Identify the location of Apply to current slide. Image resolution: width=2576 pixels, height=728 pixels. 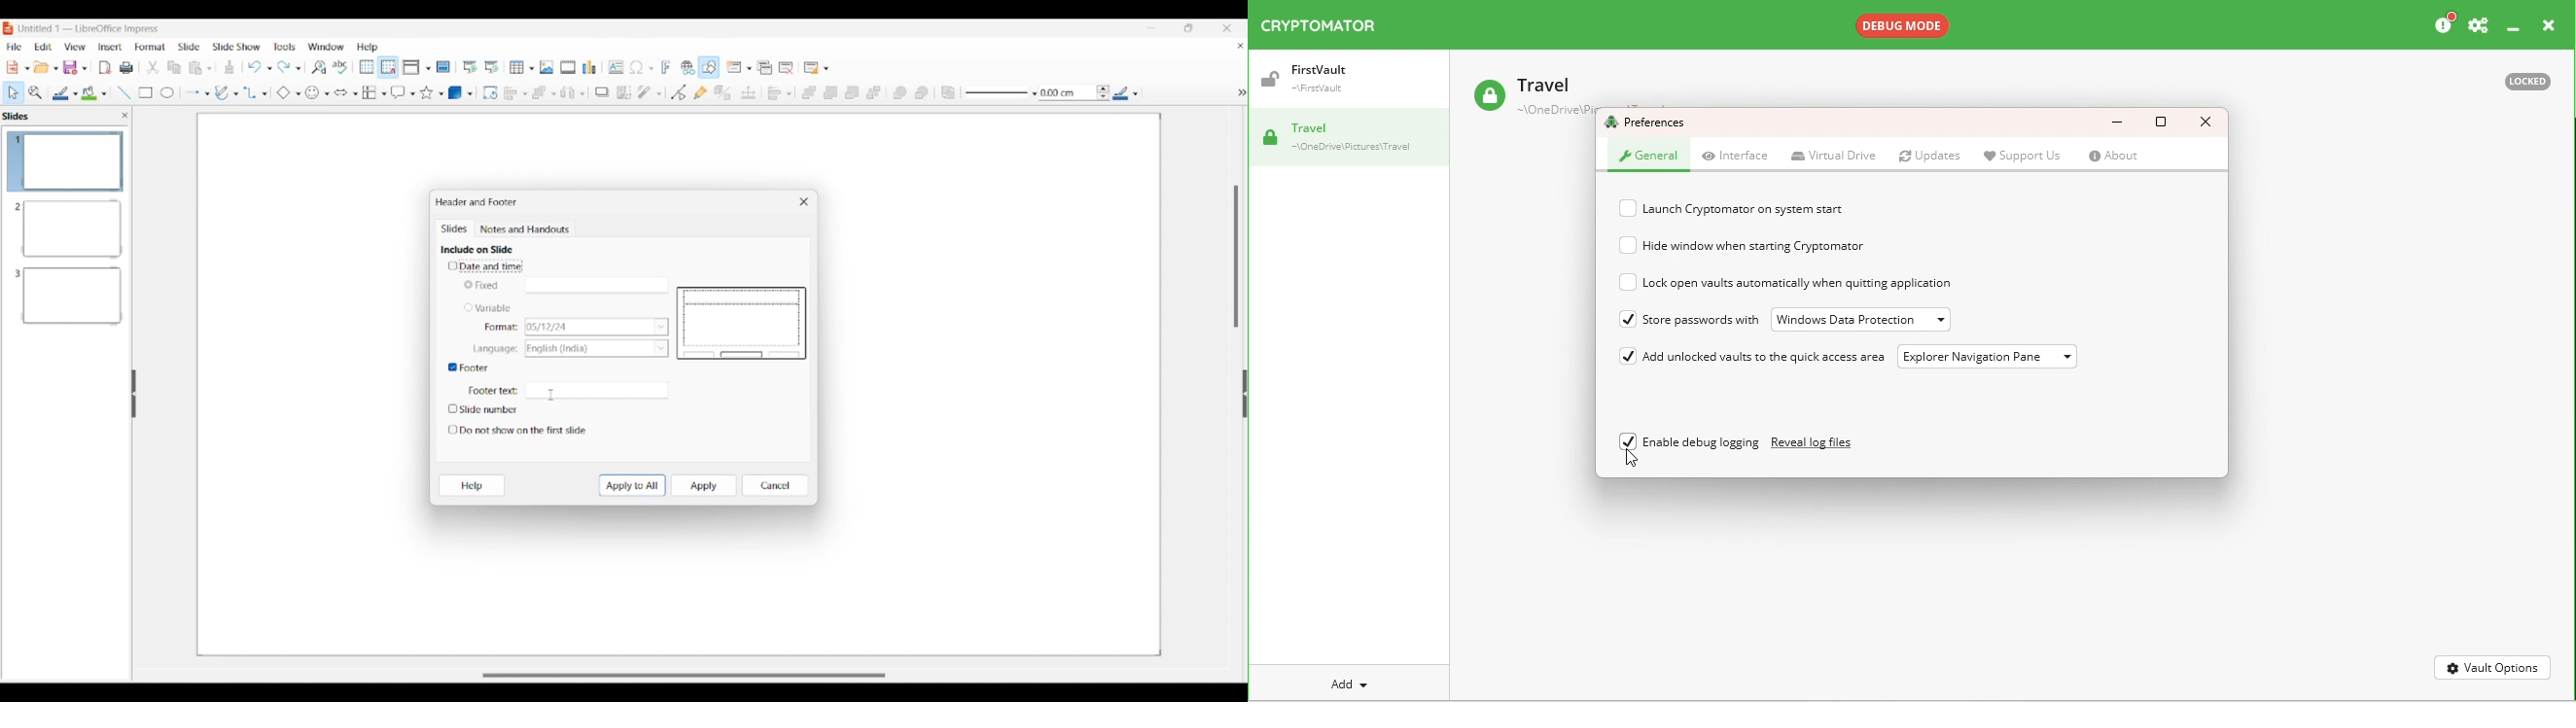
(705, 486).